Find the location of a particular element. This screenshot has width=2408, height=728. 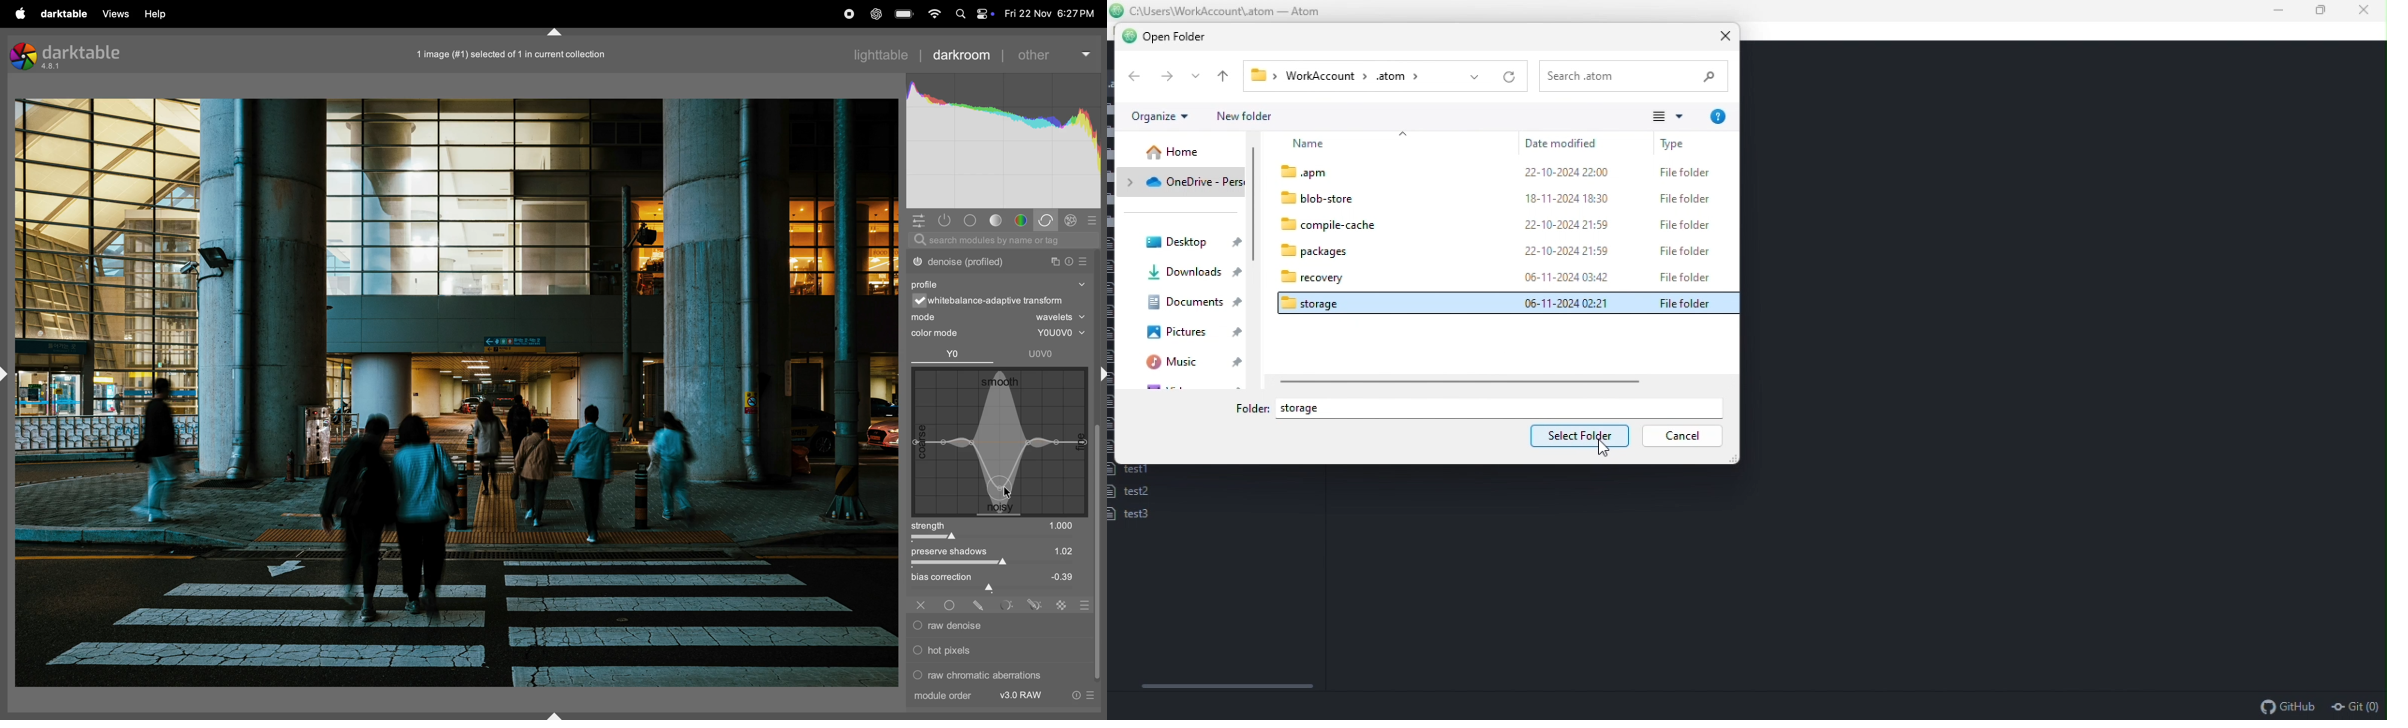

apple menu is located at coordinates (20, 14).